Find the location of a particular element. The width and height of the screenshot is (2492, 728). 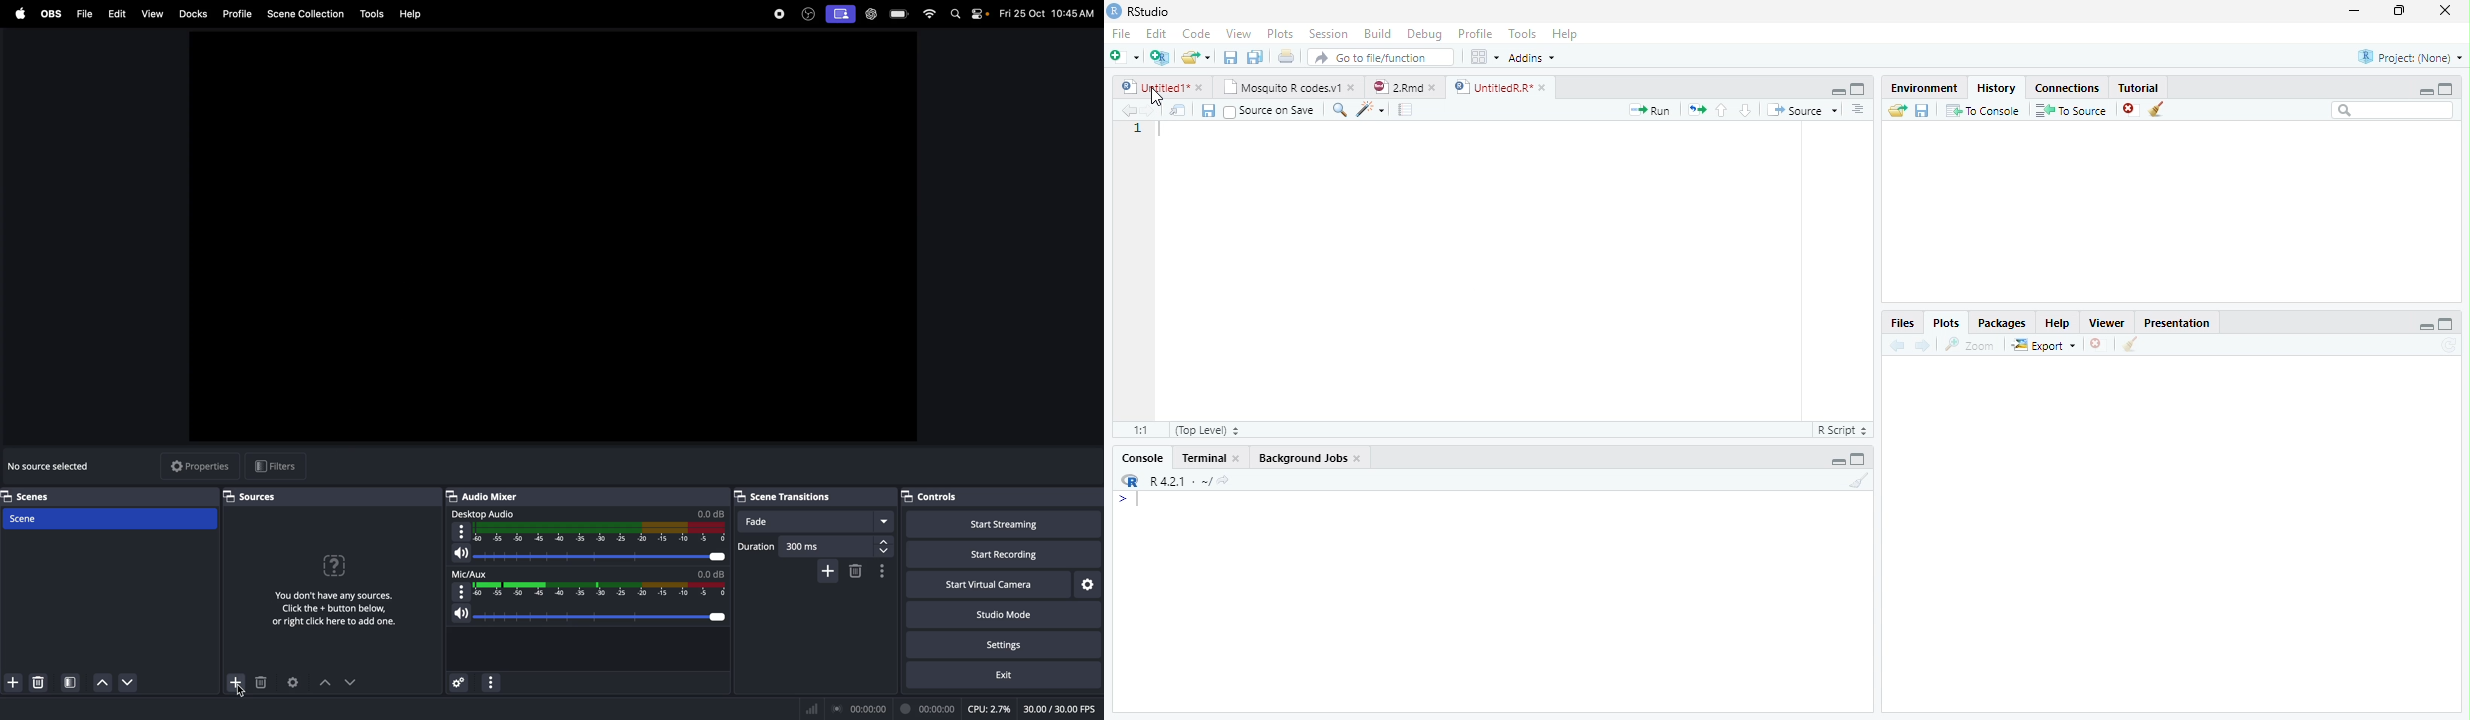

apple menu is located at coordinates (20, 14).